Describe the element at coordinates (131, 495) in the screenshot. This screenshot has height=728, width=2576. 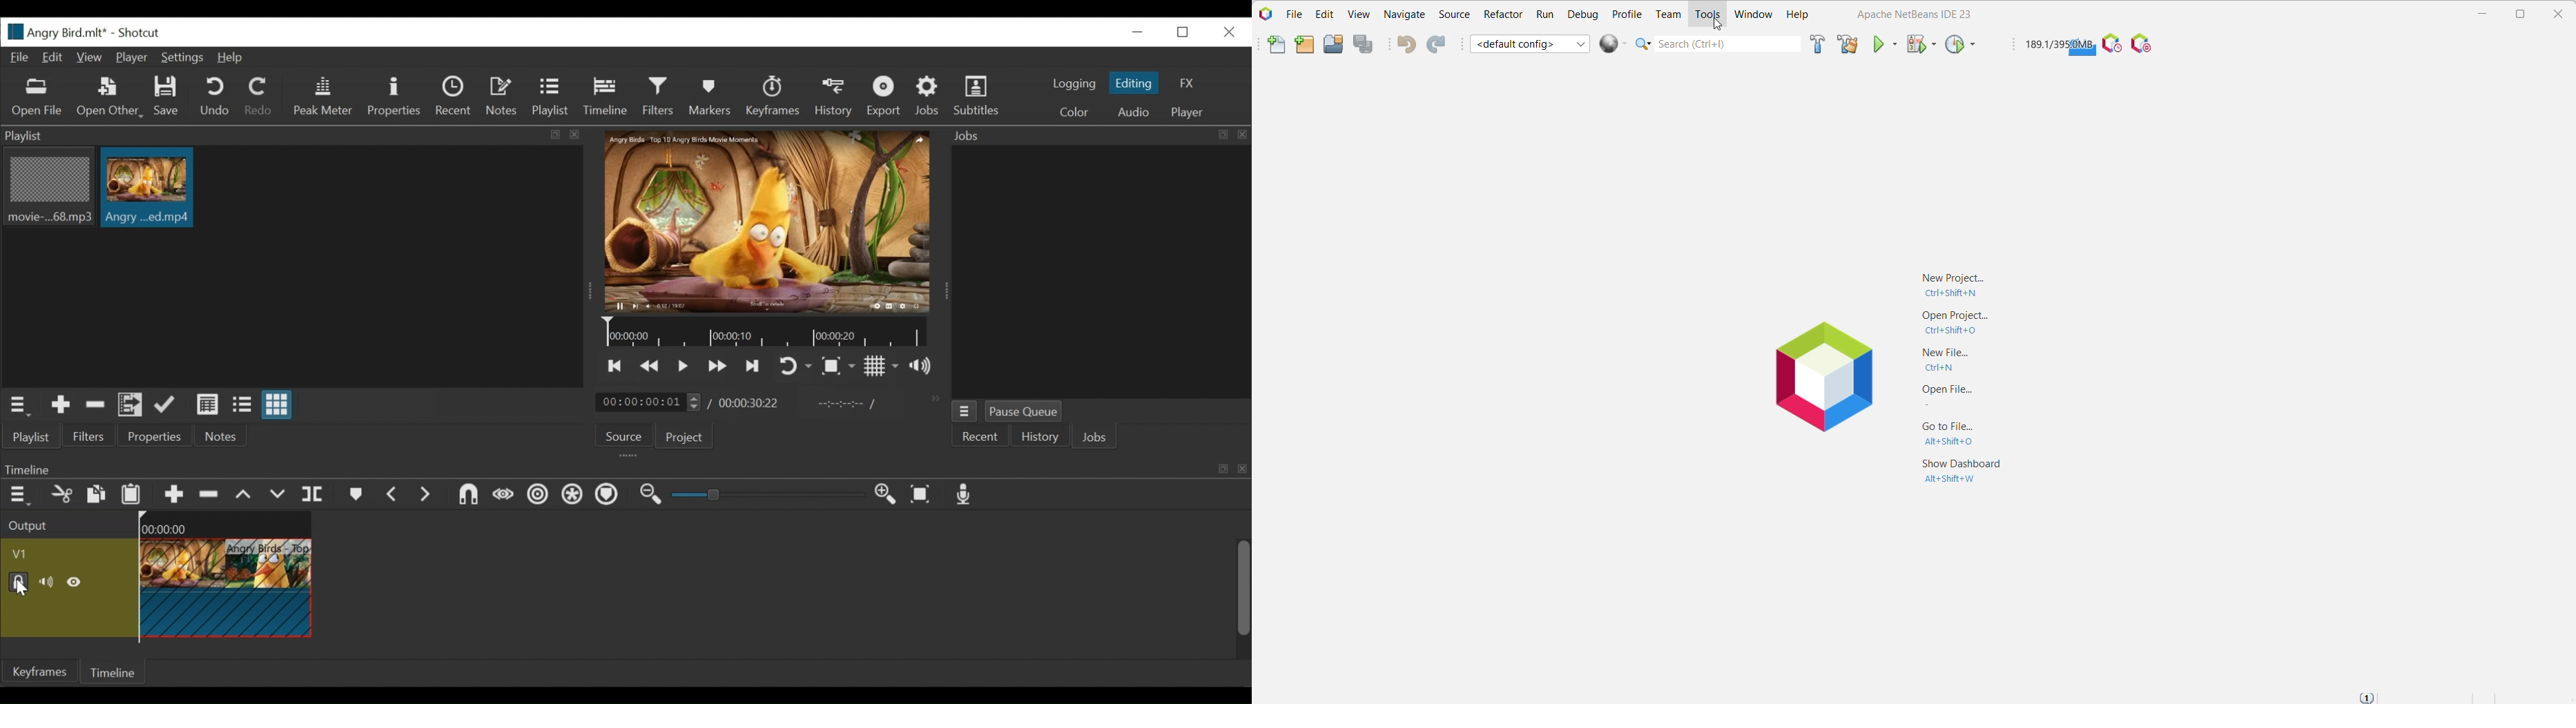
I see `Paste` at that location.